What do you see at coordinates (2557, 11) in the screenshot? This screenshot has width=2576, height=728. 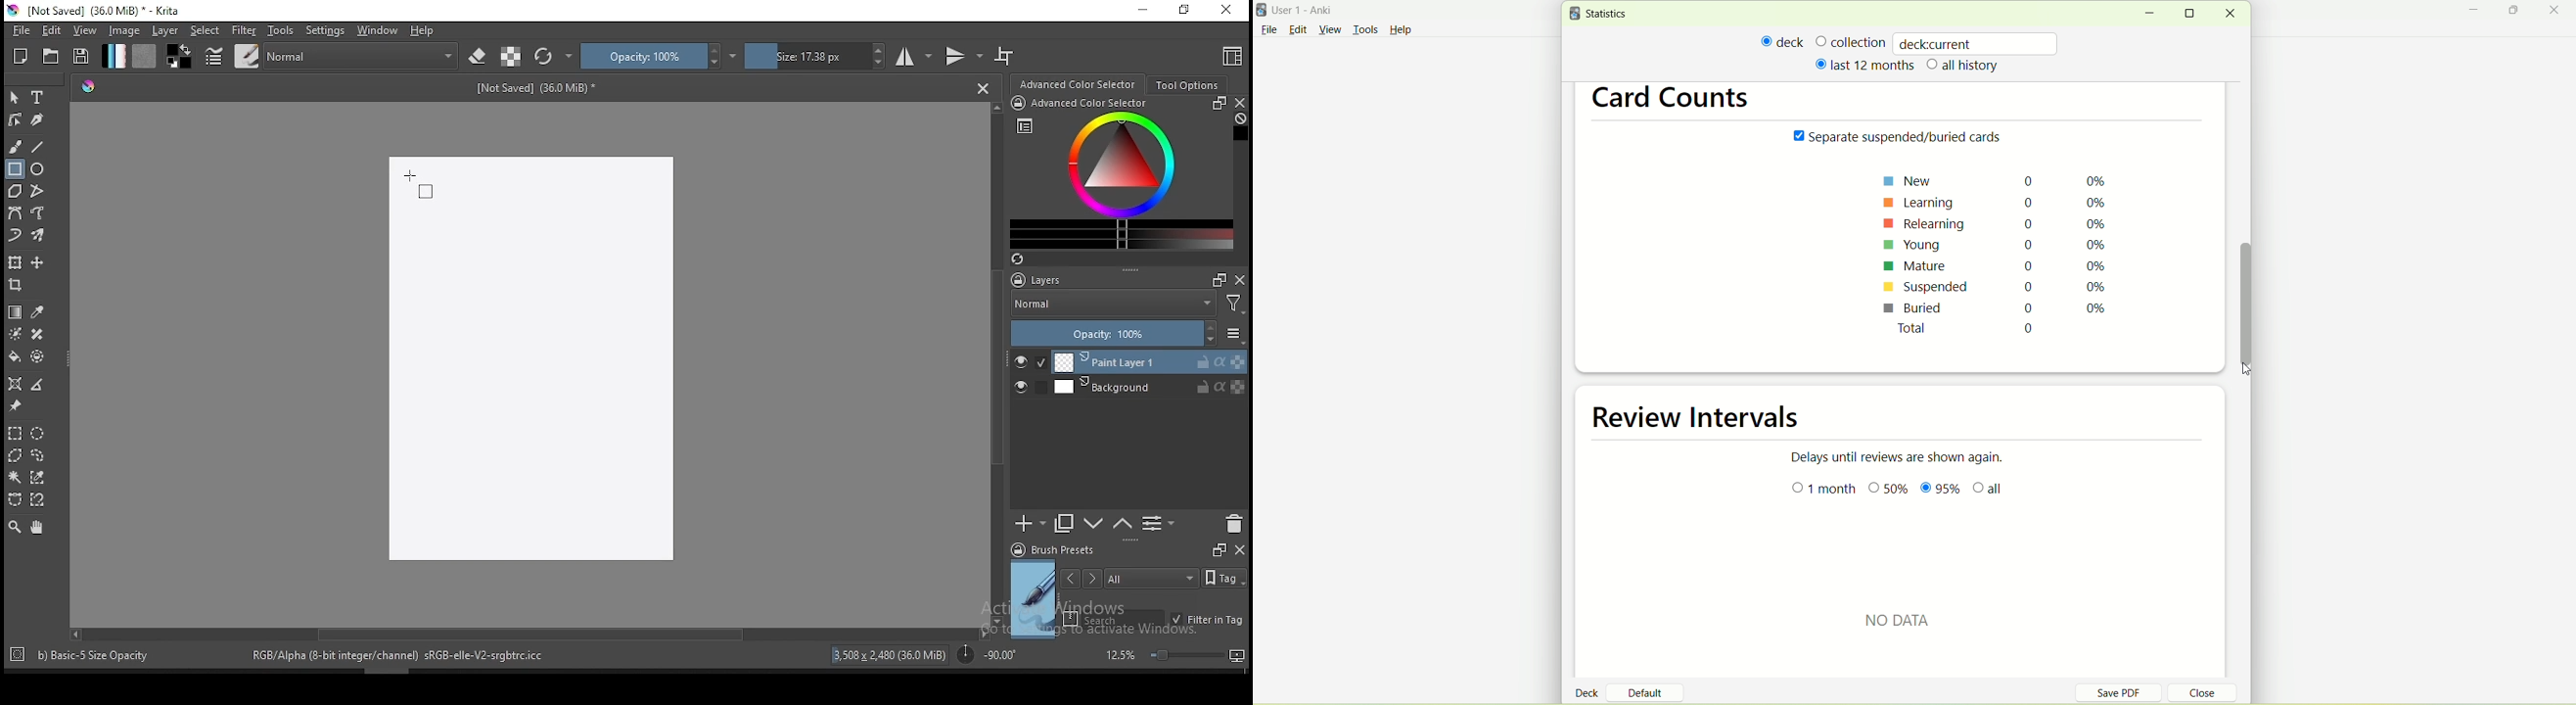 I see `close` at bounding box center [2557, 11].